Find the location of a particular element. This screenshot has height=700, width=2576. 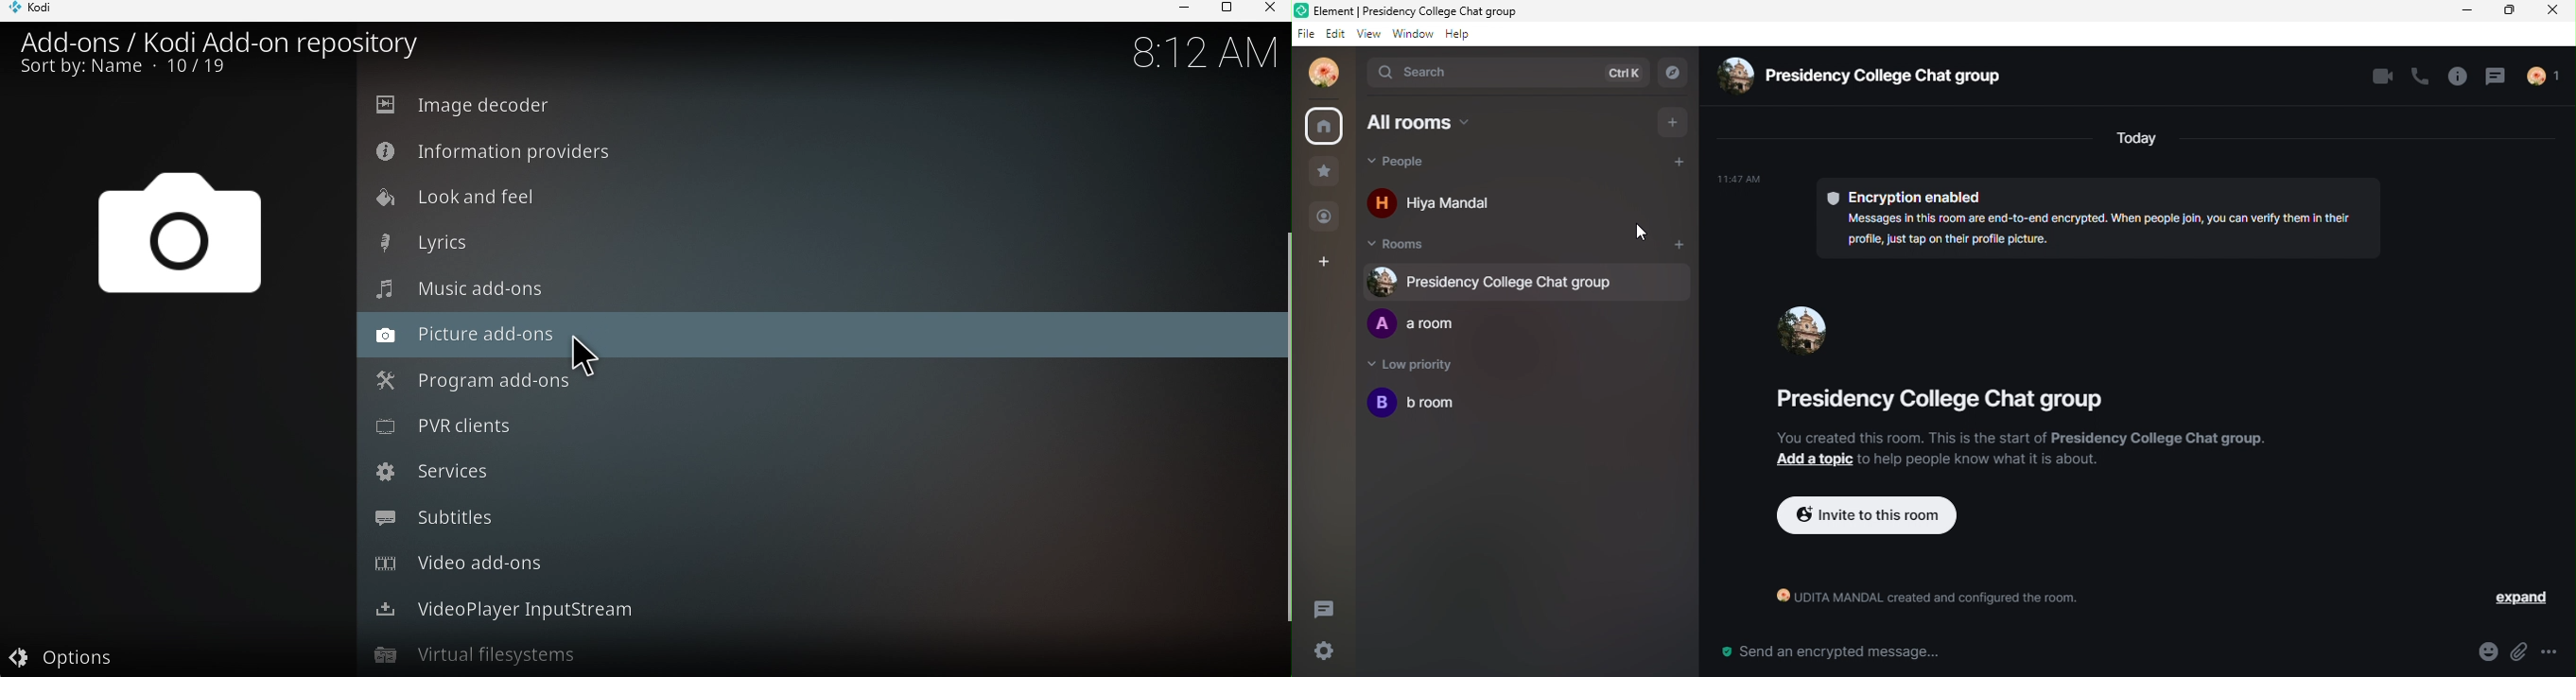

add is located at coordinates (1676, 121).